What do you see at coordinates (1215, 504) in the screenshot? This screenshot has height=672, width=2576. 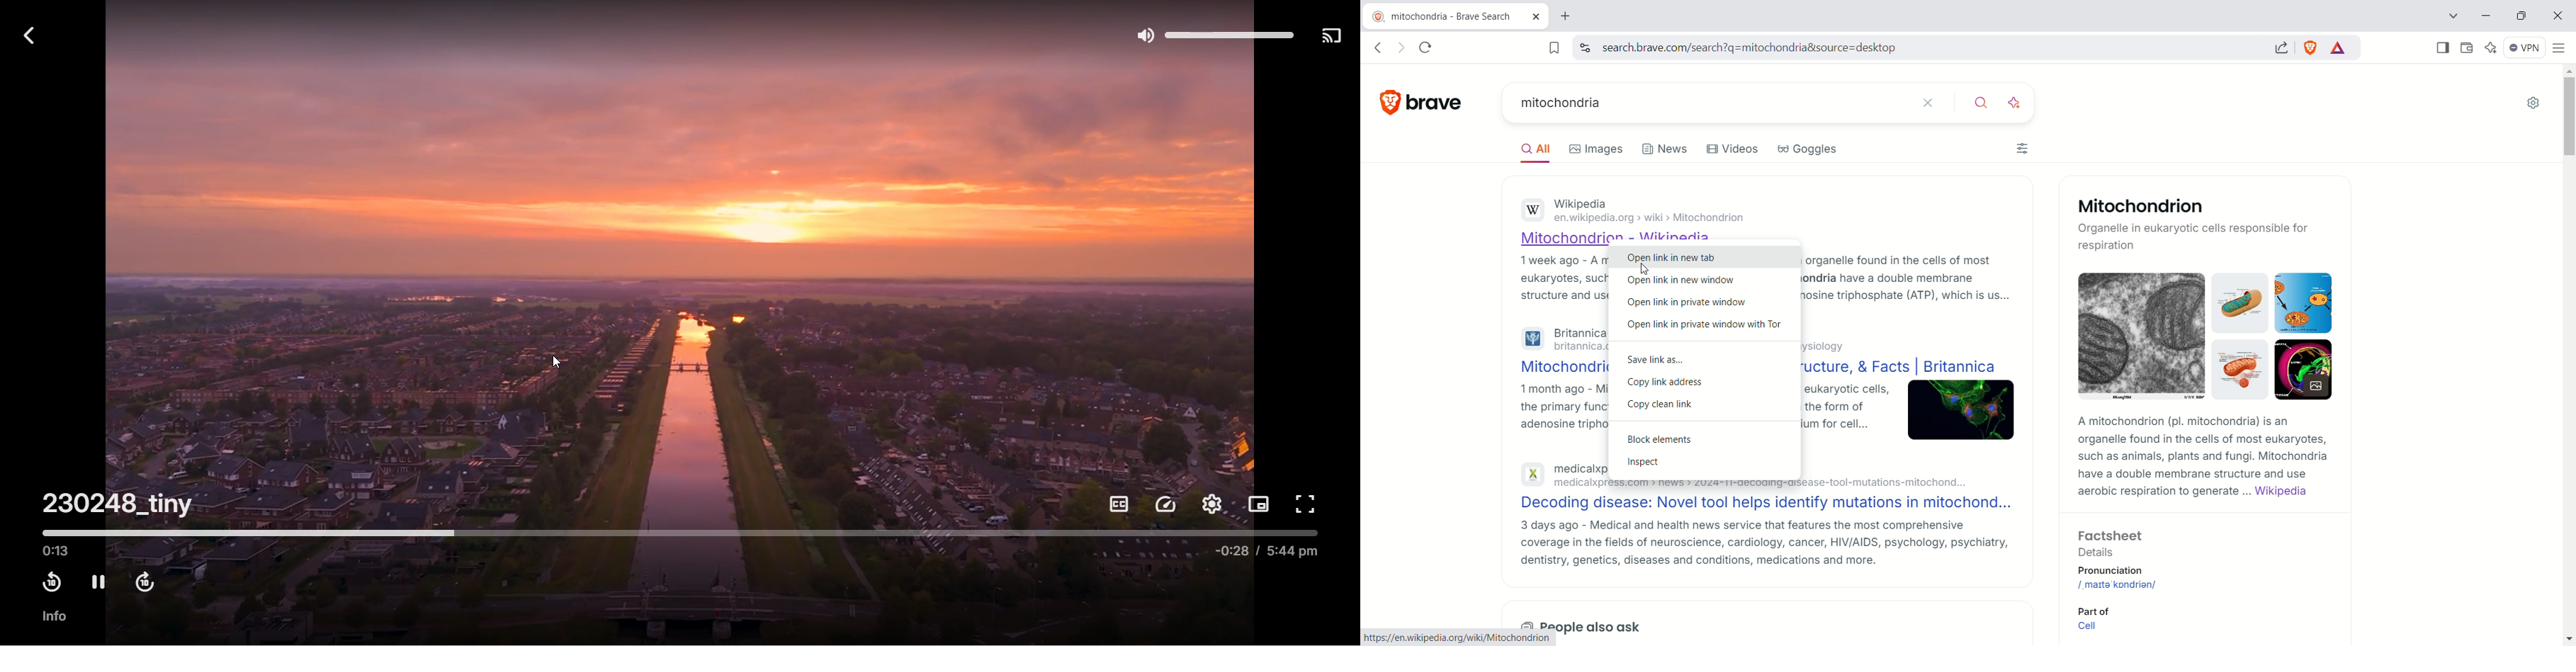 I see `settings` at bounding box center [1215, 504].